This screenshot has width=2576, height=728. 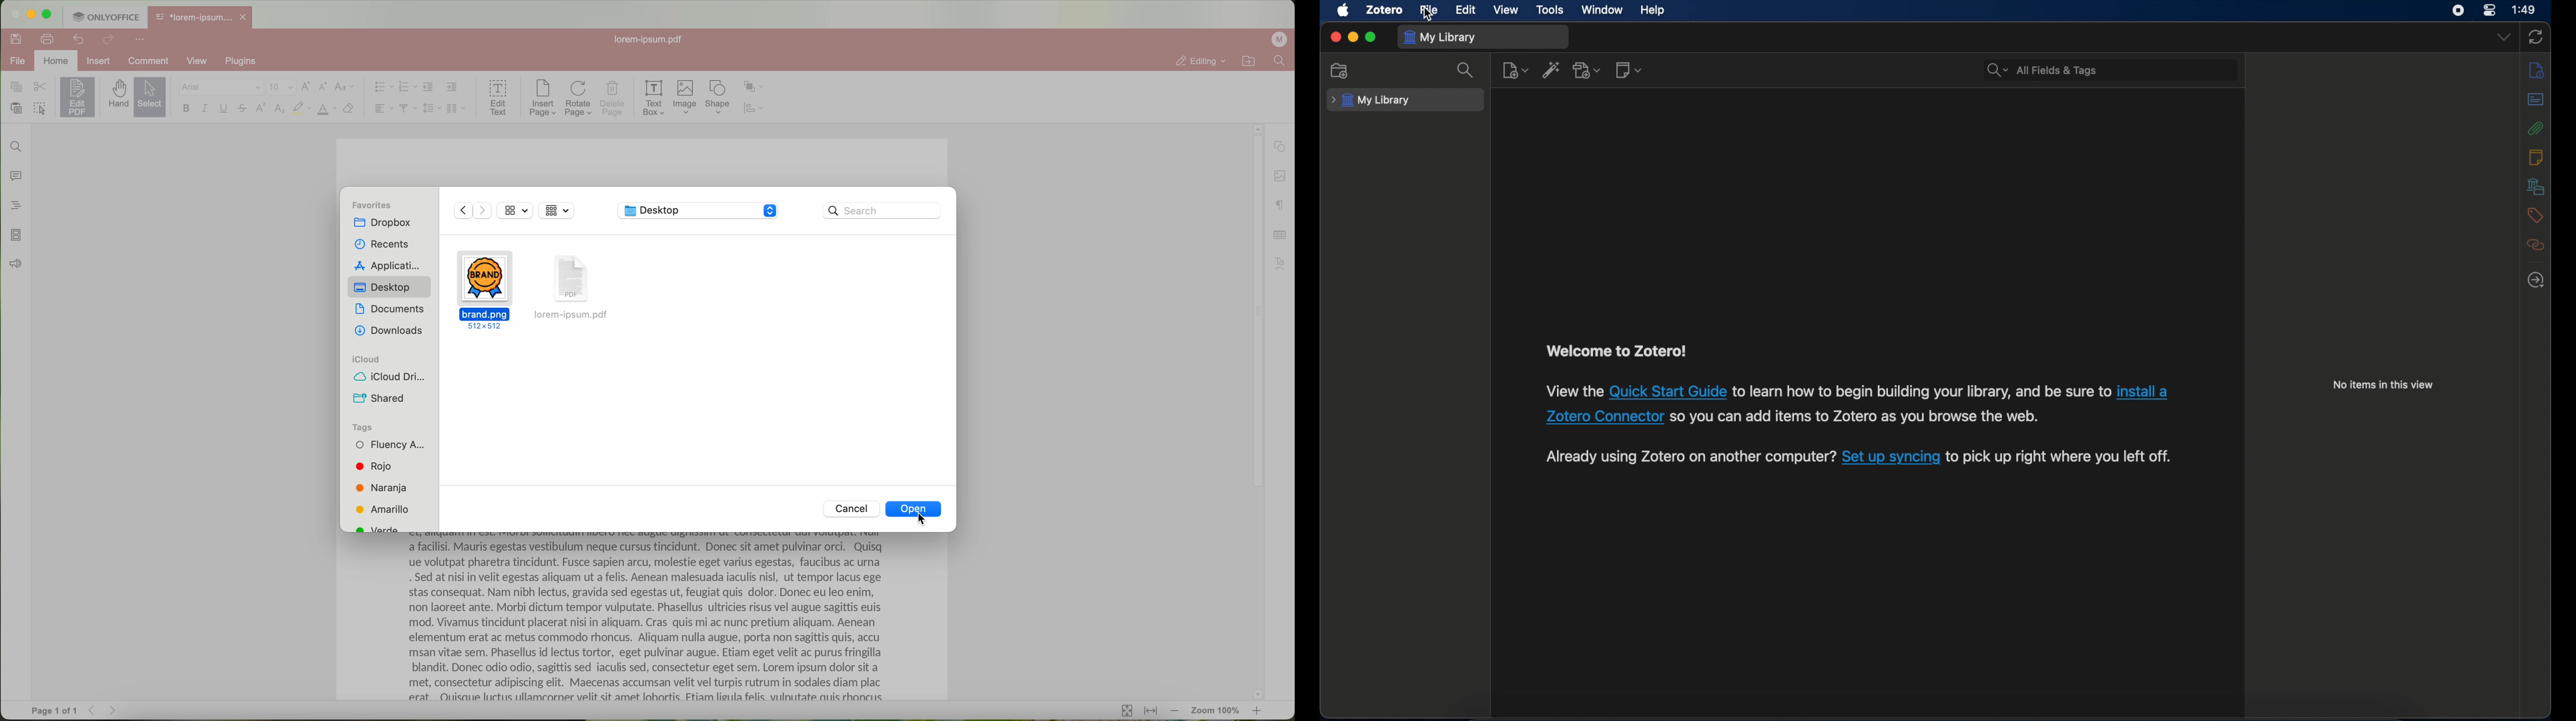 What do you see at coordinates (186, 108) in the screenshot?
I see `bold` at bounding box center [186, 108].